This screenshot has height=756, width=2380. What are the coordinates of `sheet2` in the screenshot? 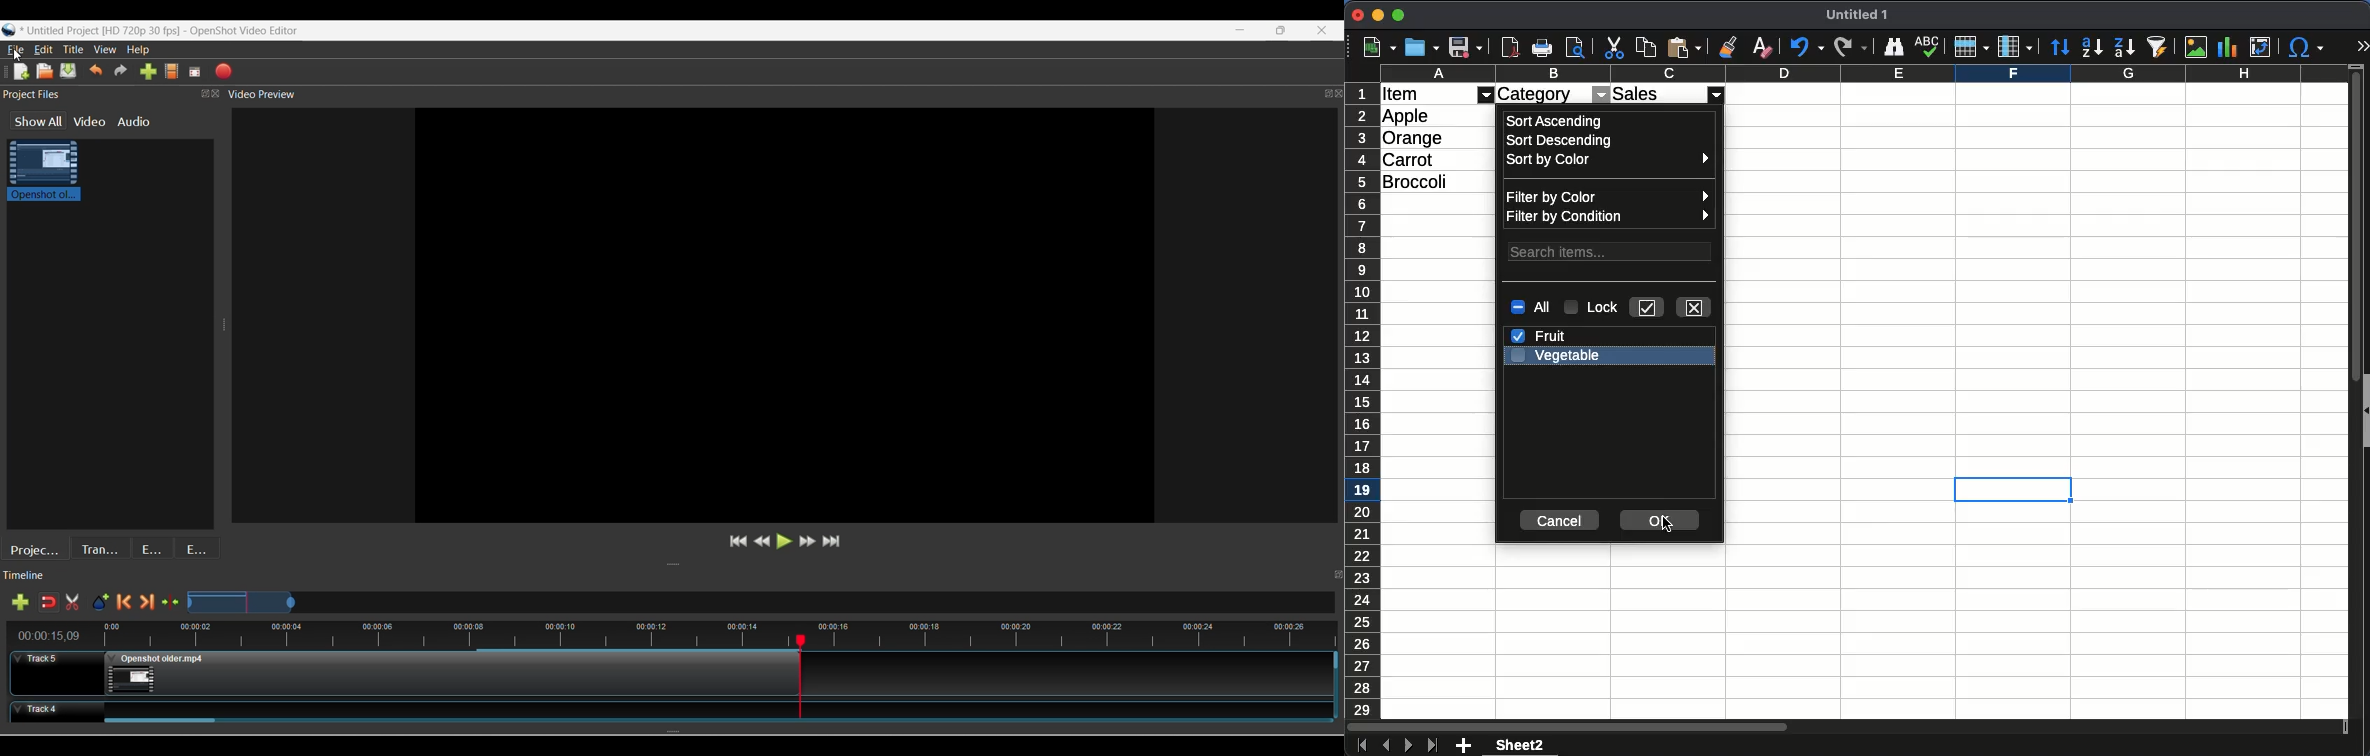 It's located at (1523, 745).